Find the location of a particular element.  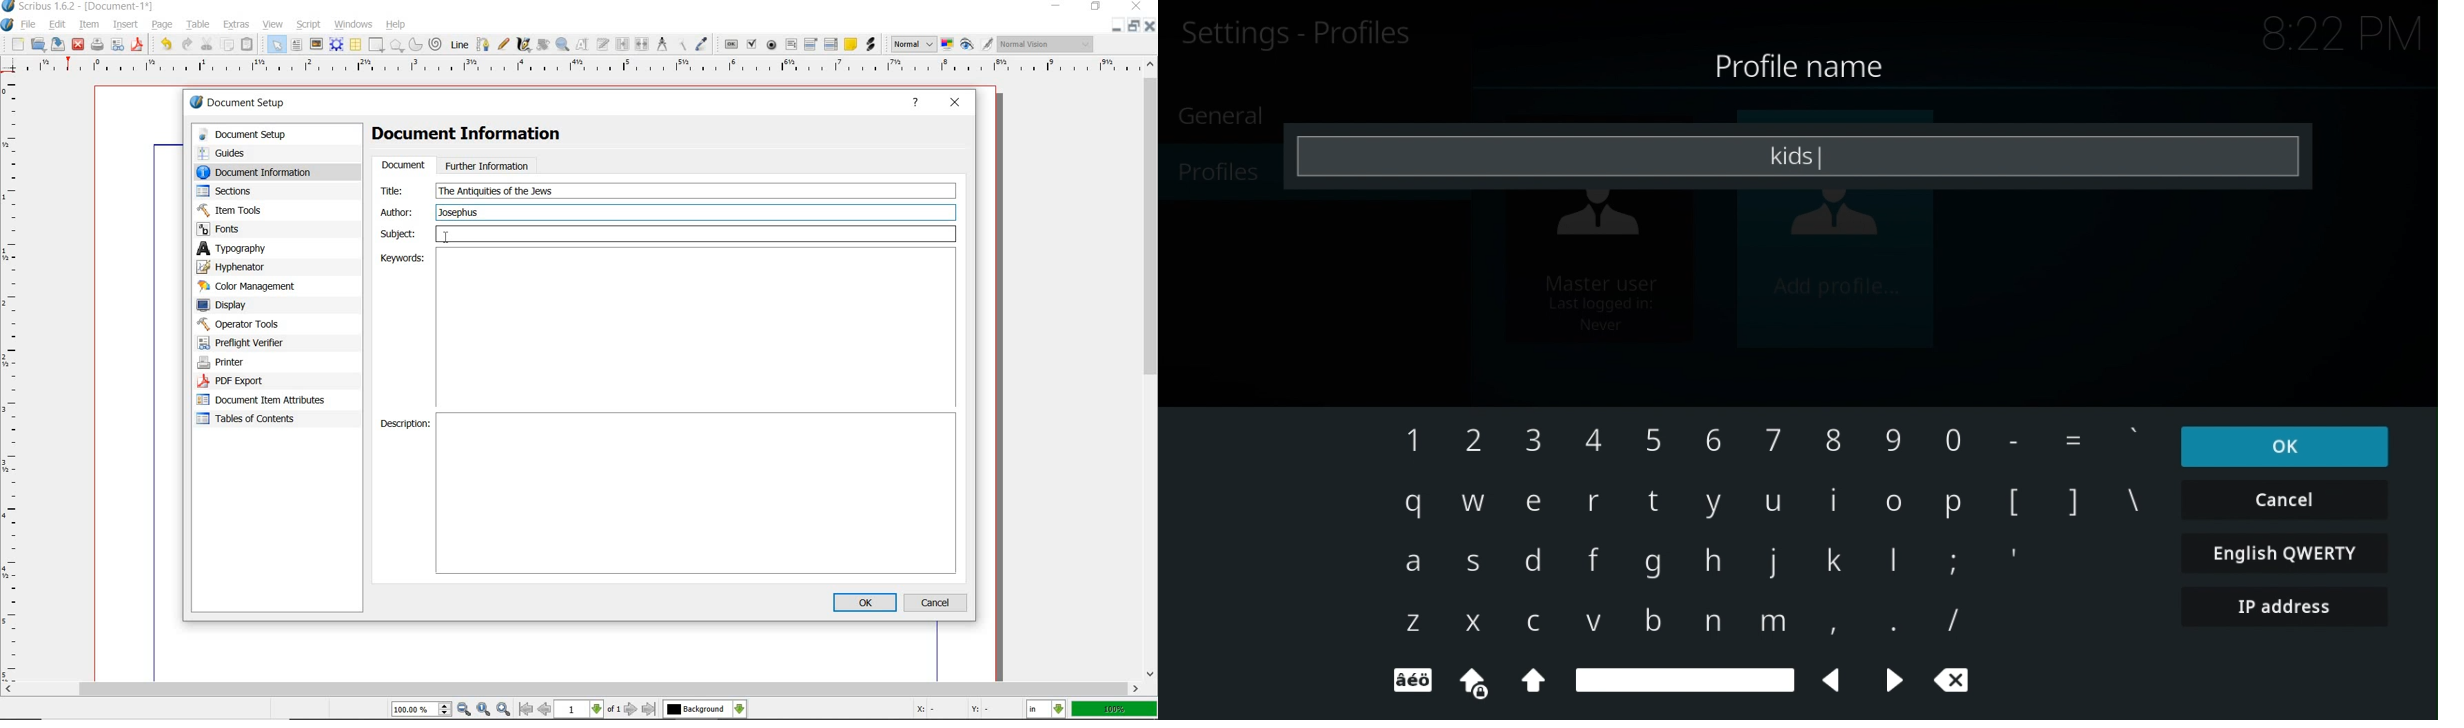

up is located at coordinates (1533, 680).